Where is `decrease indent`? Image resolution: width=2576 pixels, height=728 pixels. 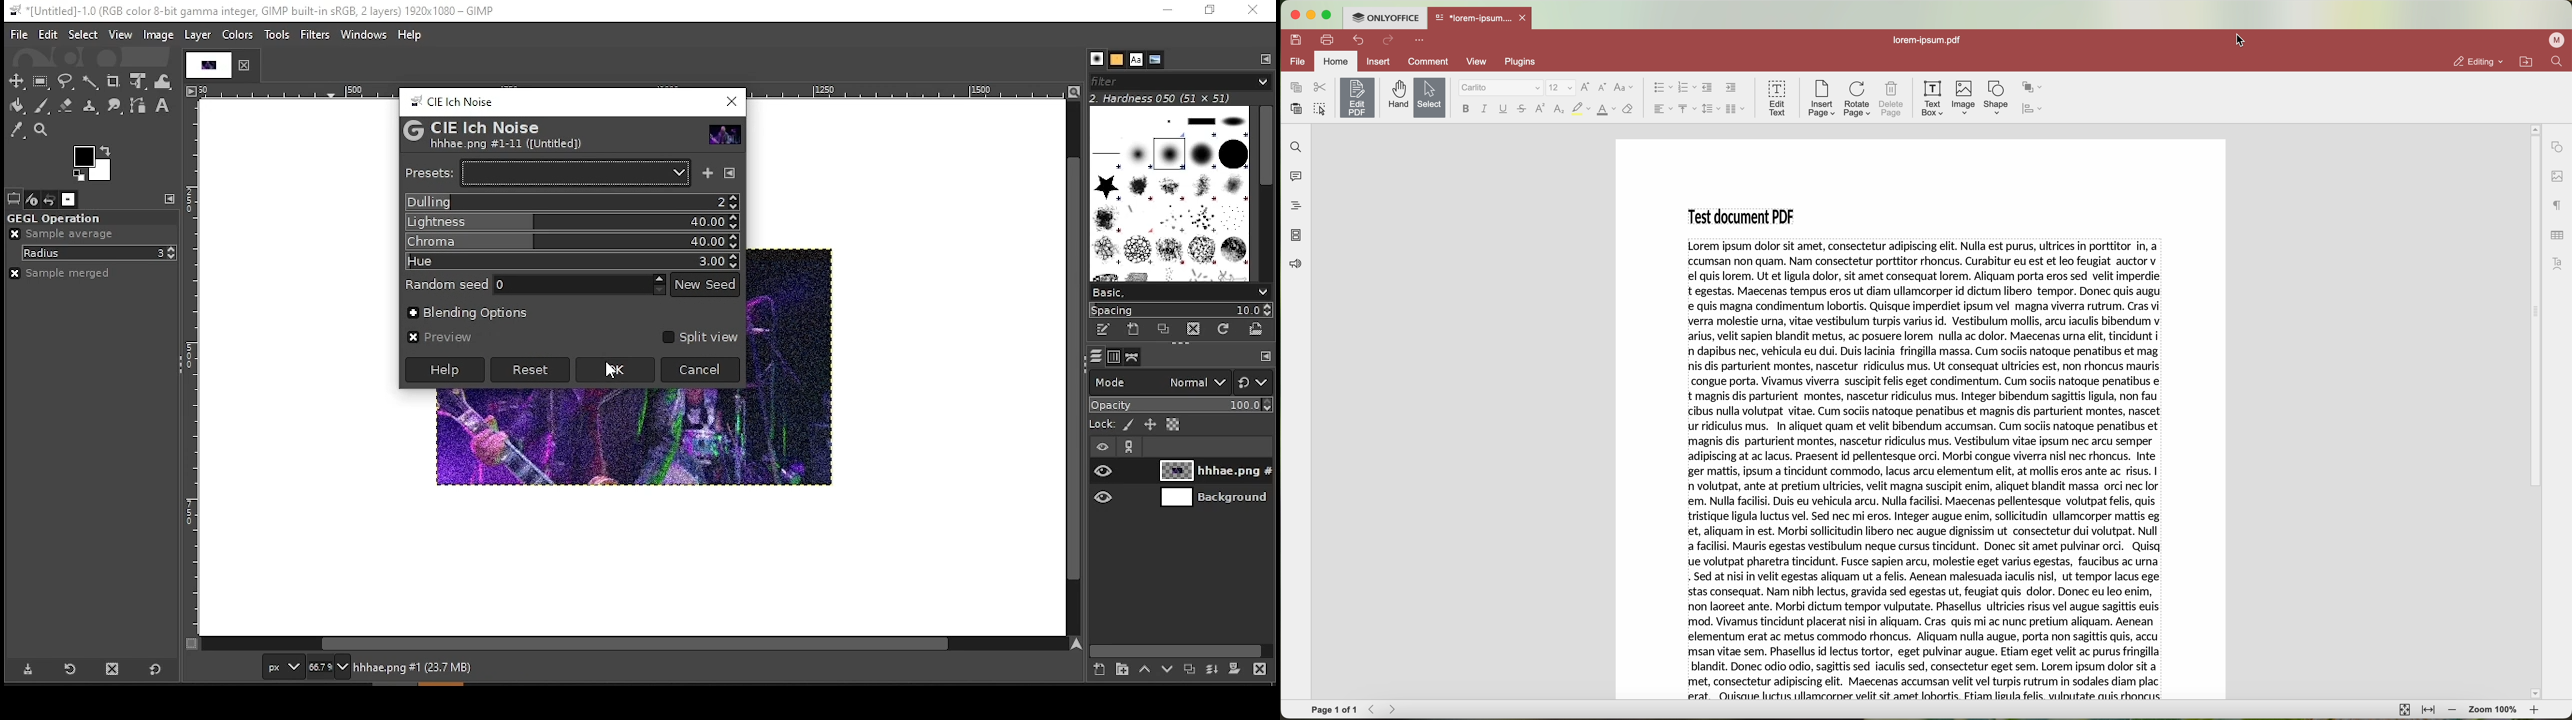 decrease indent is located at coordinates (1709, 88).